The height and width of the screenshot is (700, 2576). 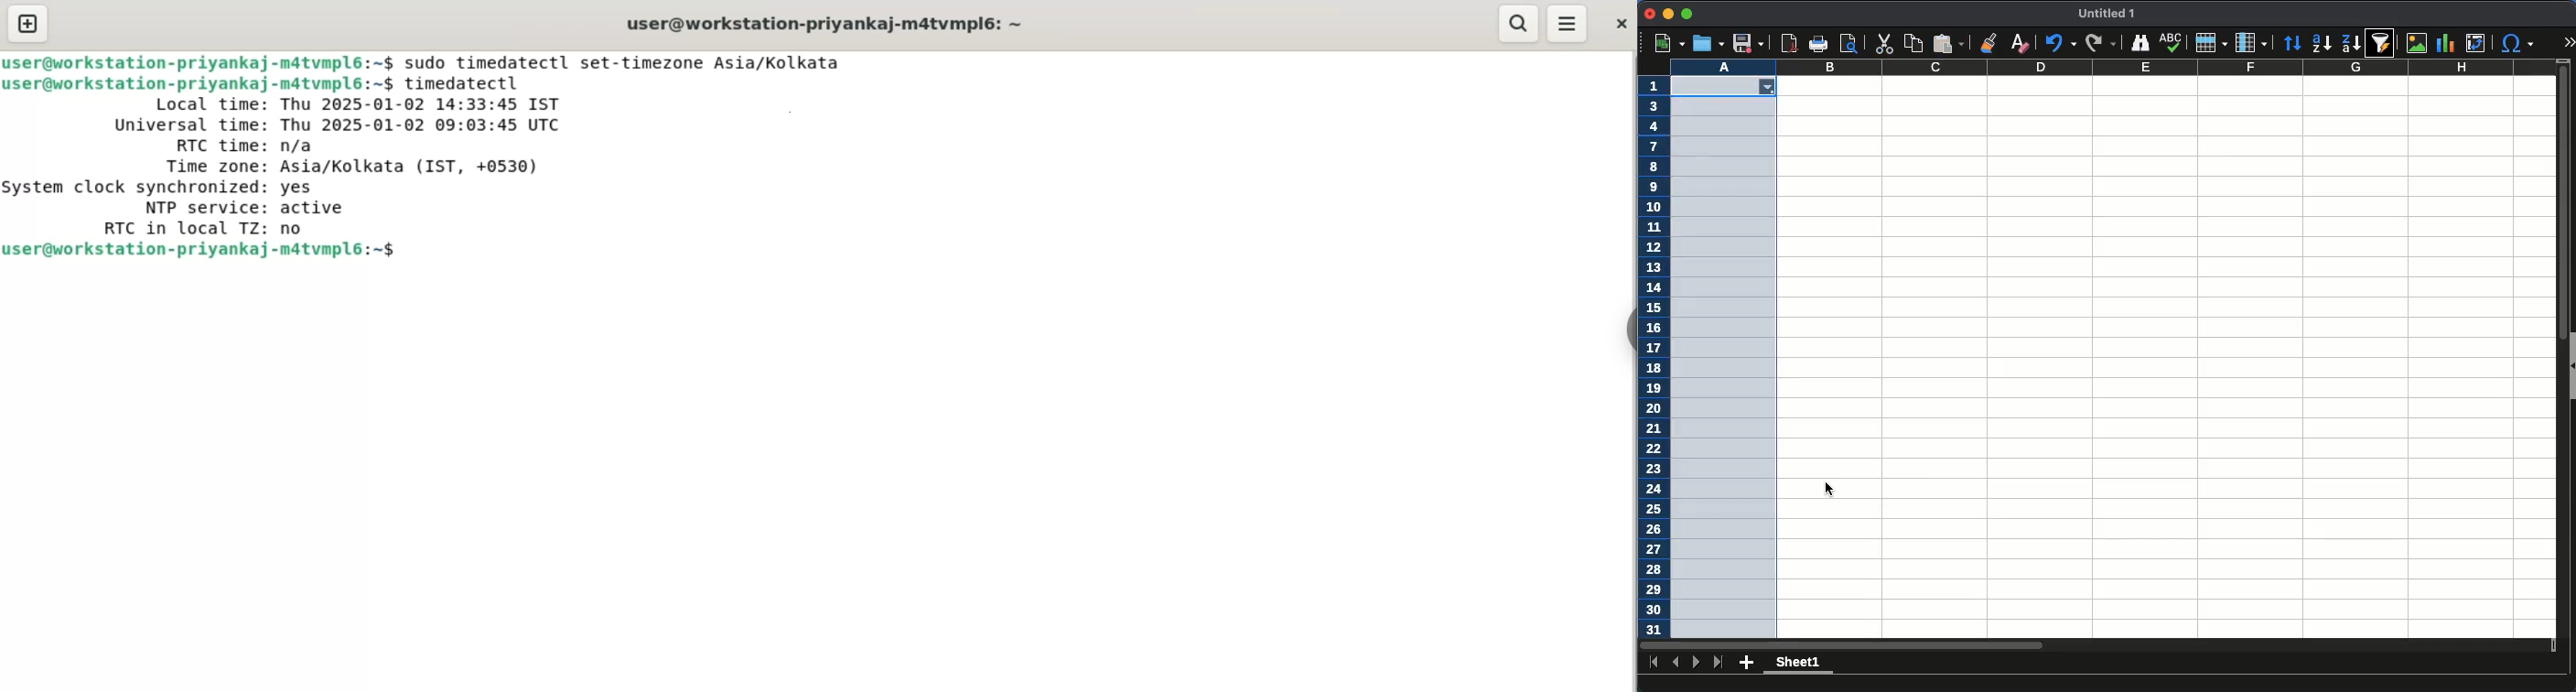 I want to click on open, so click(x=1708, y=43).